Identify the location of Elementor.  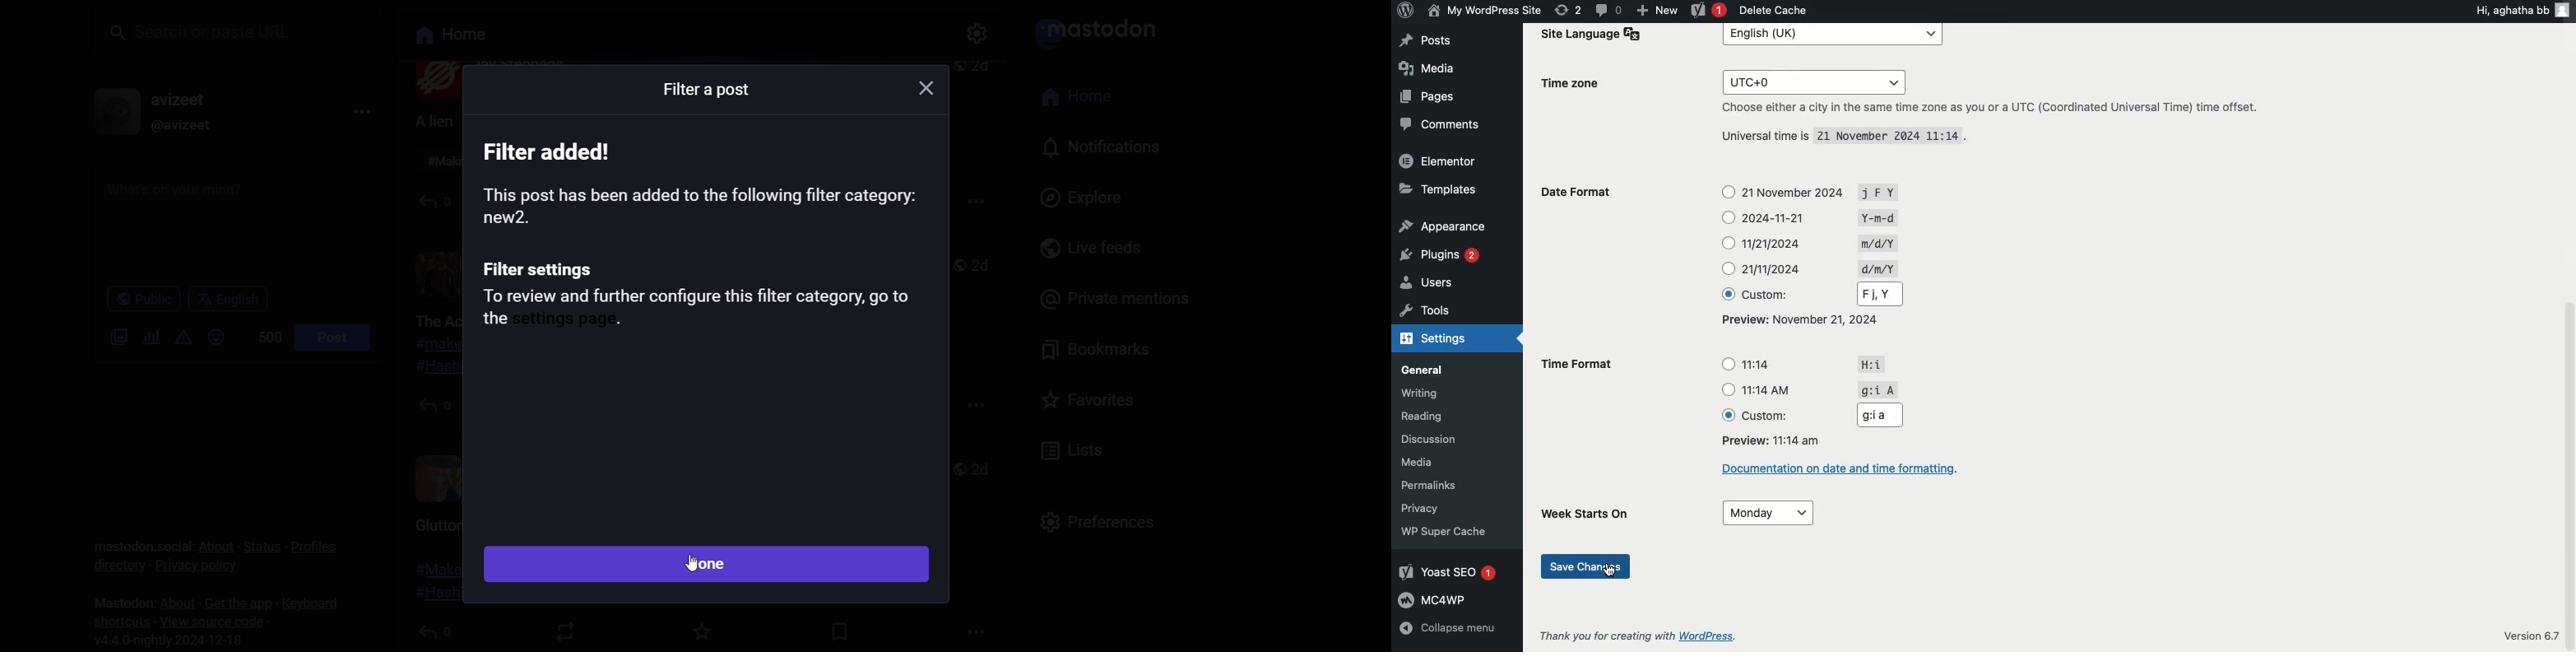
(1441, 161).